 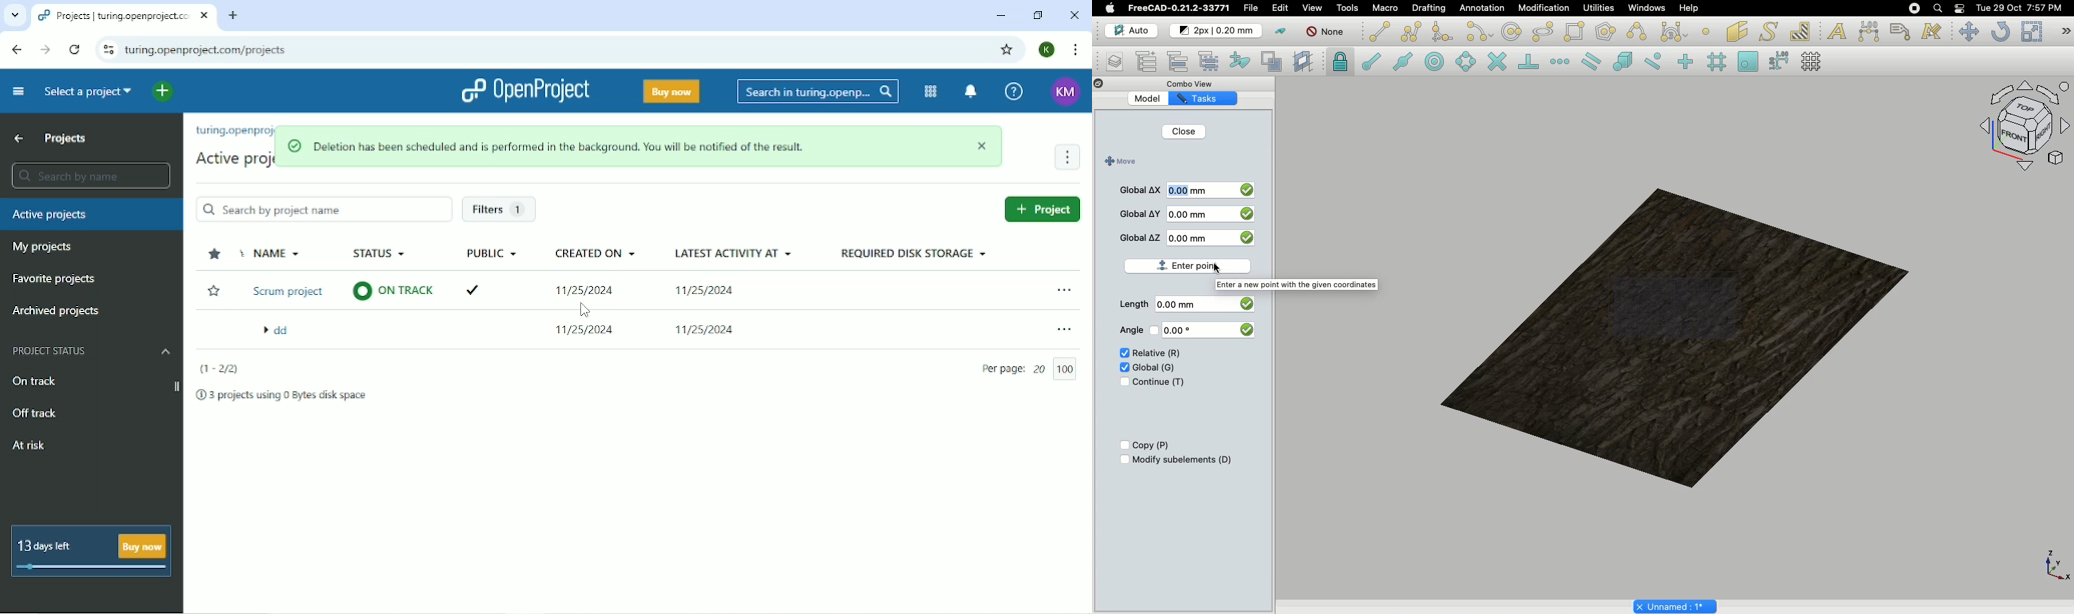 I want to click on Snap intersection, so click(x=1498, y=63).